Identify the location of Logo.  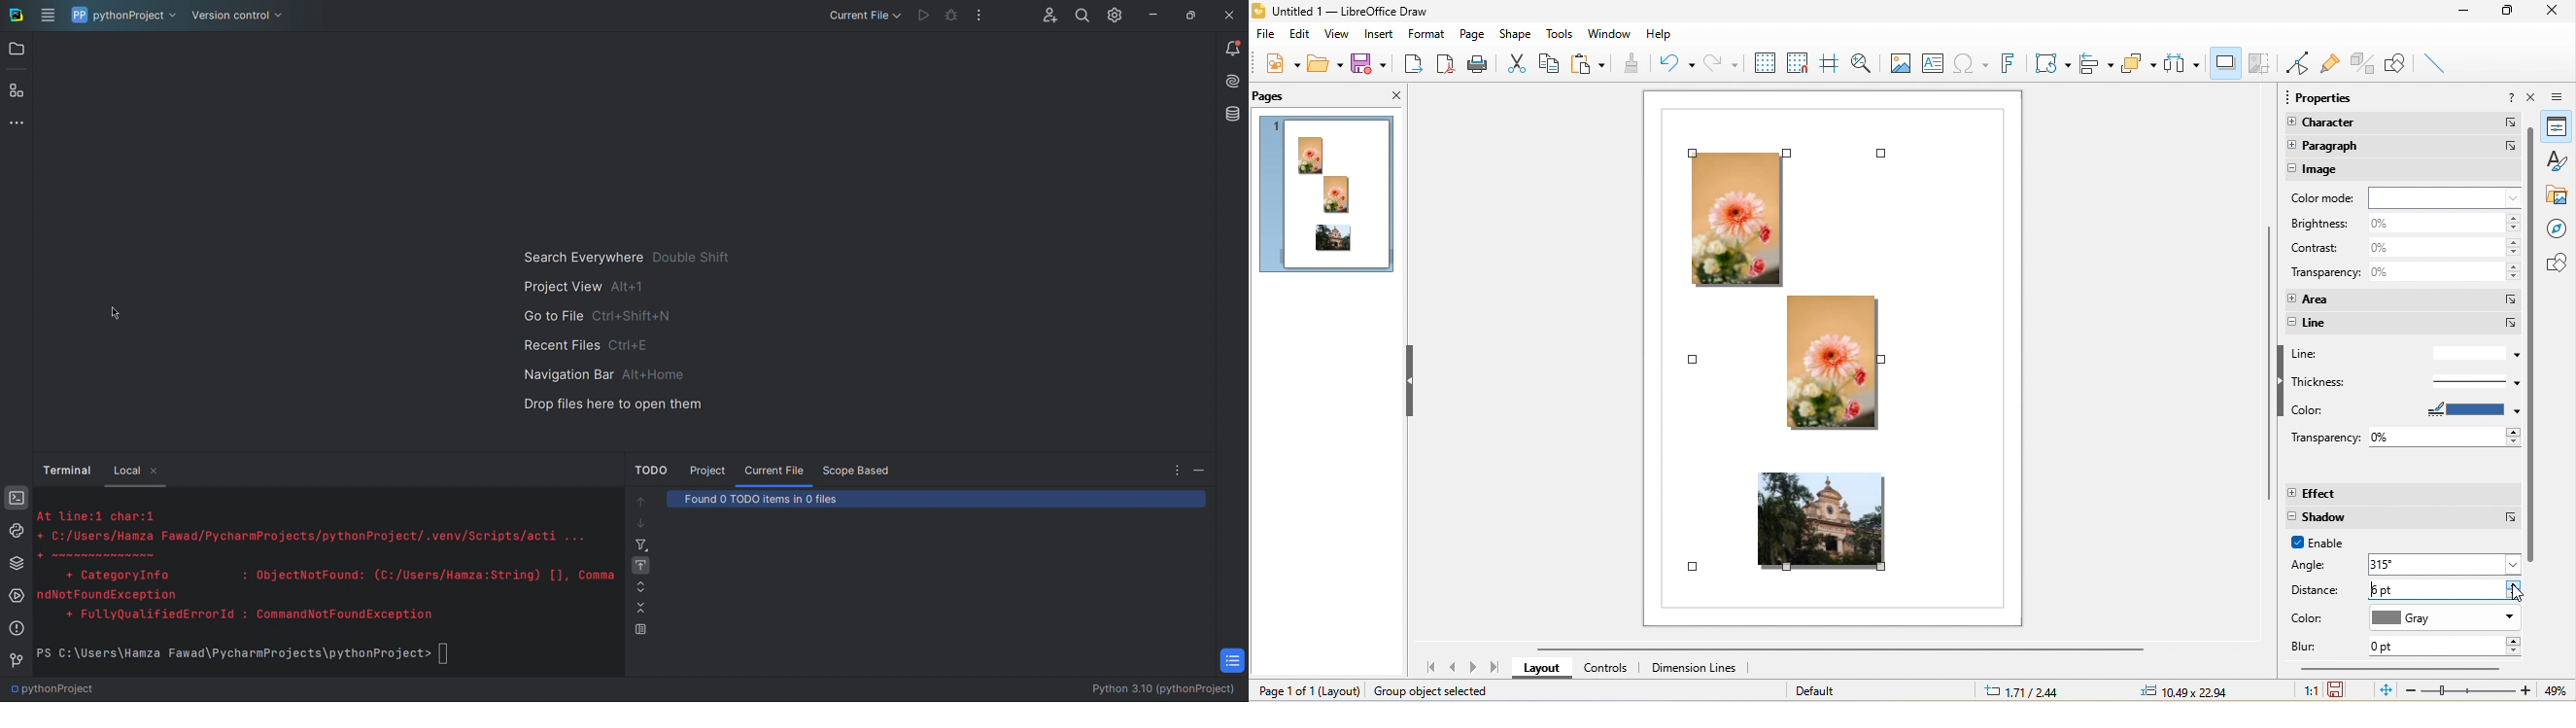
(16, 16).